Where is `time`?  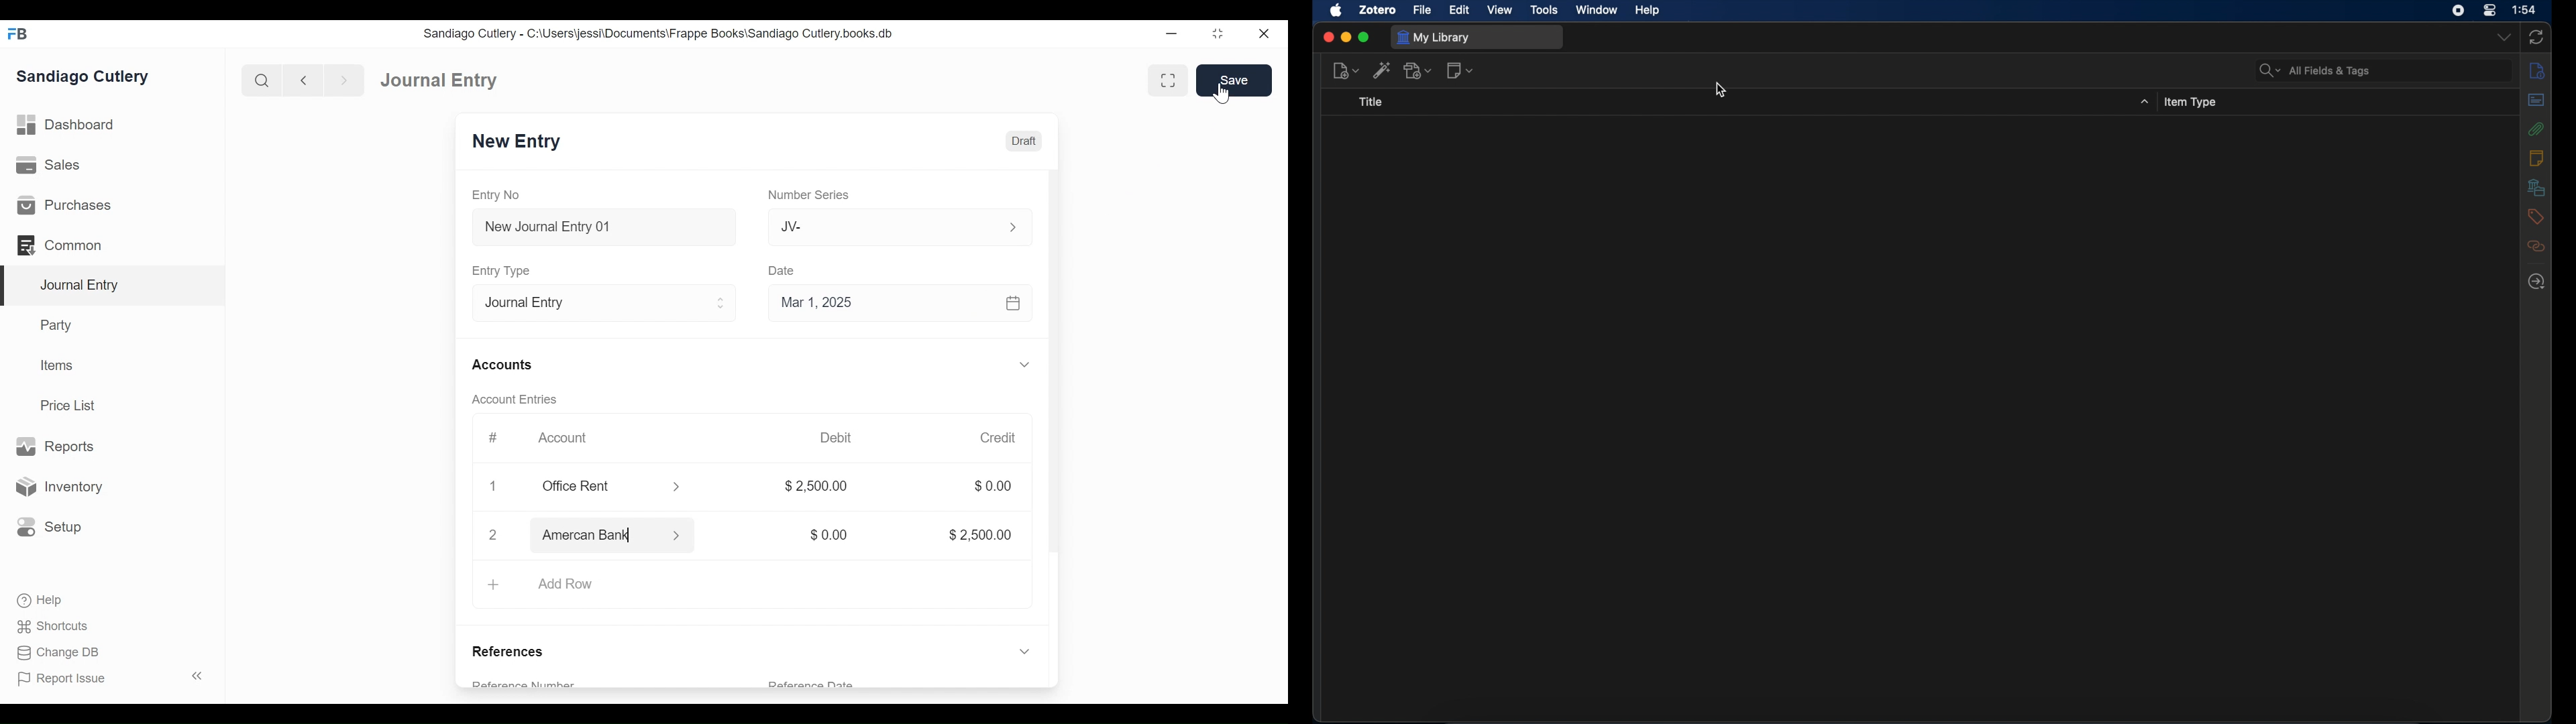
time is located at coordinates (2525, 10).